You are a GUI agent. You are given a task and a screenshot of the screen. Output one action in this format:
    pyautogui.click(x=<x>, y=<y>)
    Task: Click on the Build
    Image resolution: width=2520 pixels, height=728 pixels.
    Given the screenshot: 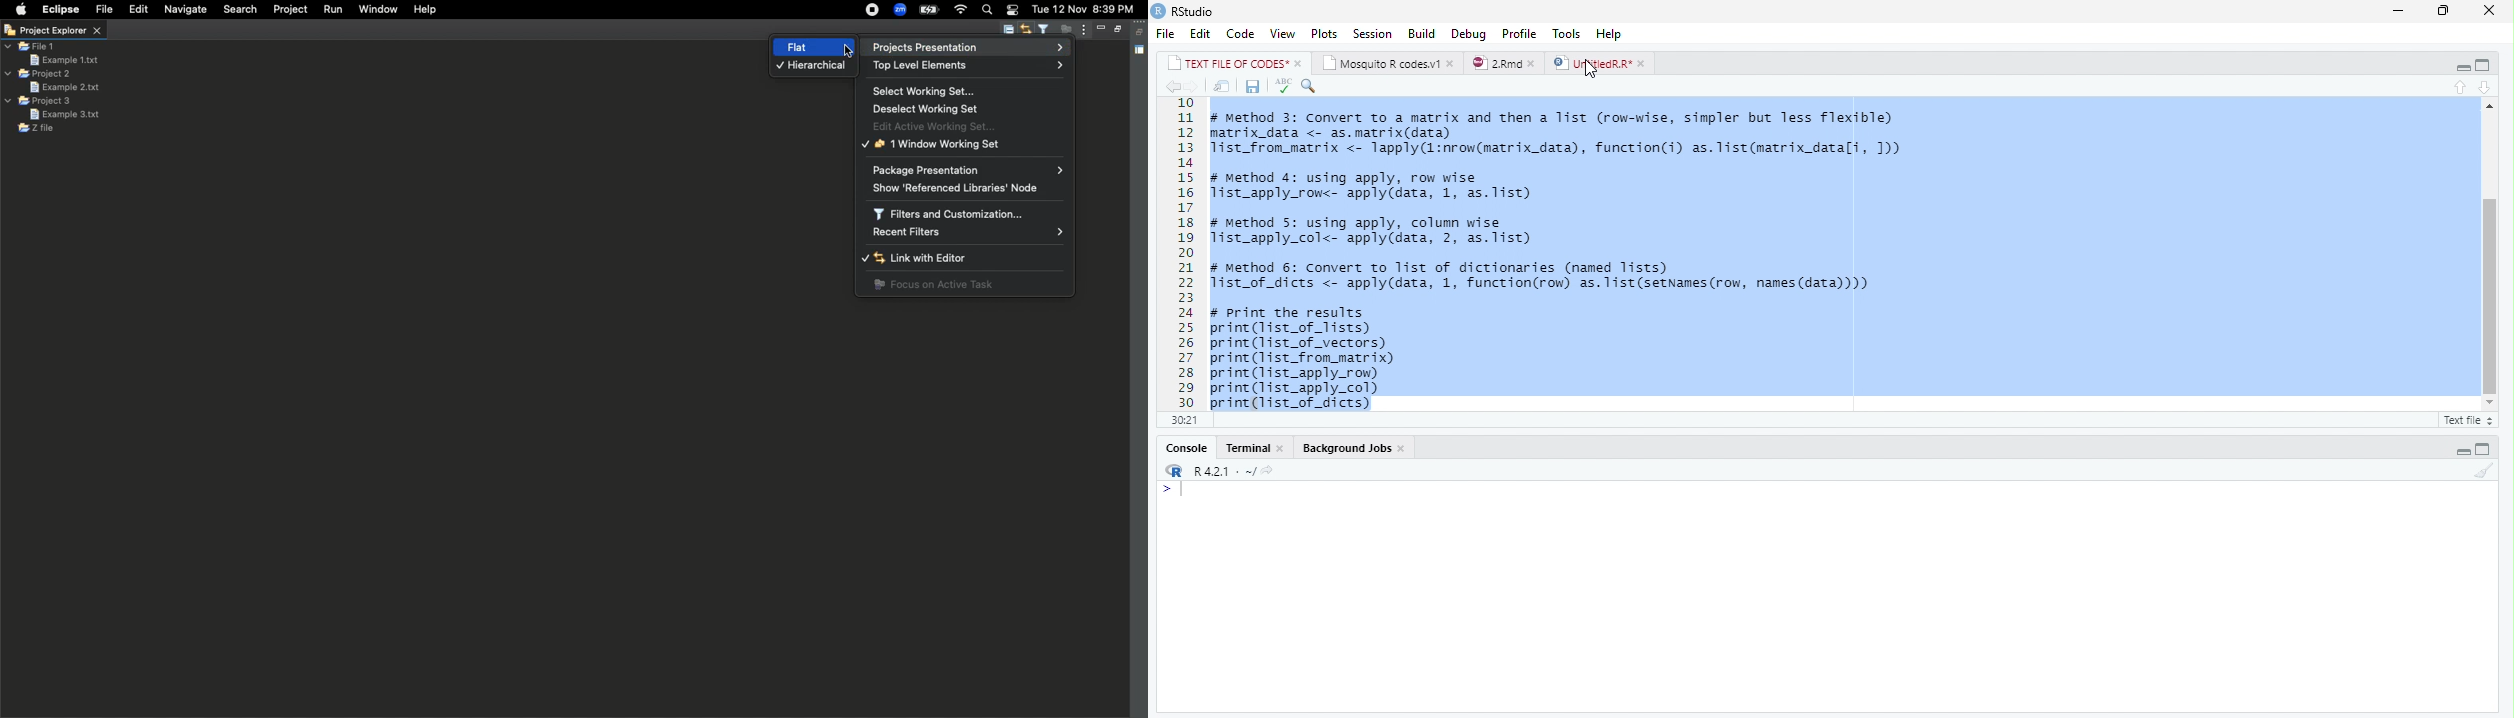 What is the action you would take?
    pyautogui.click(x=1420, y=33)
    